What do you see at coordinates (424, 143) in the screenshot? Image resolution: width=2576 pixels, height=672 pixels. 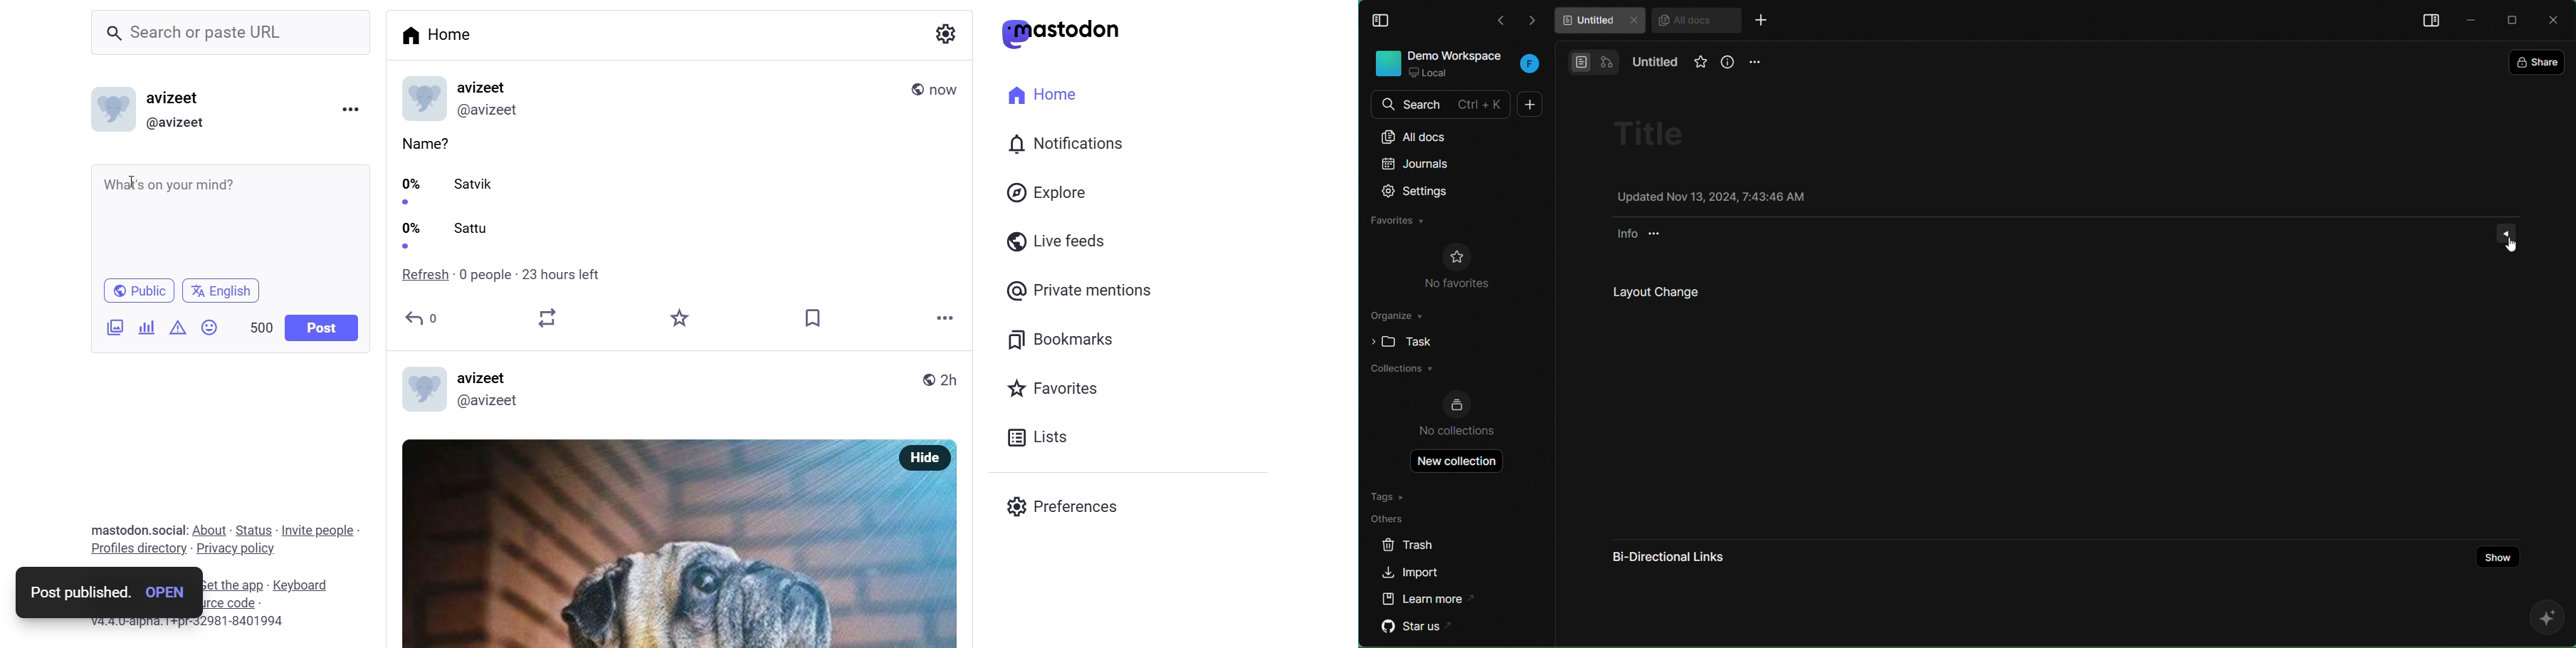 I see `question` at bounding box center [424, 143].